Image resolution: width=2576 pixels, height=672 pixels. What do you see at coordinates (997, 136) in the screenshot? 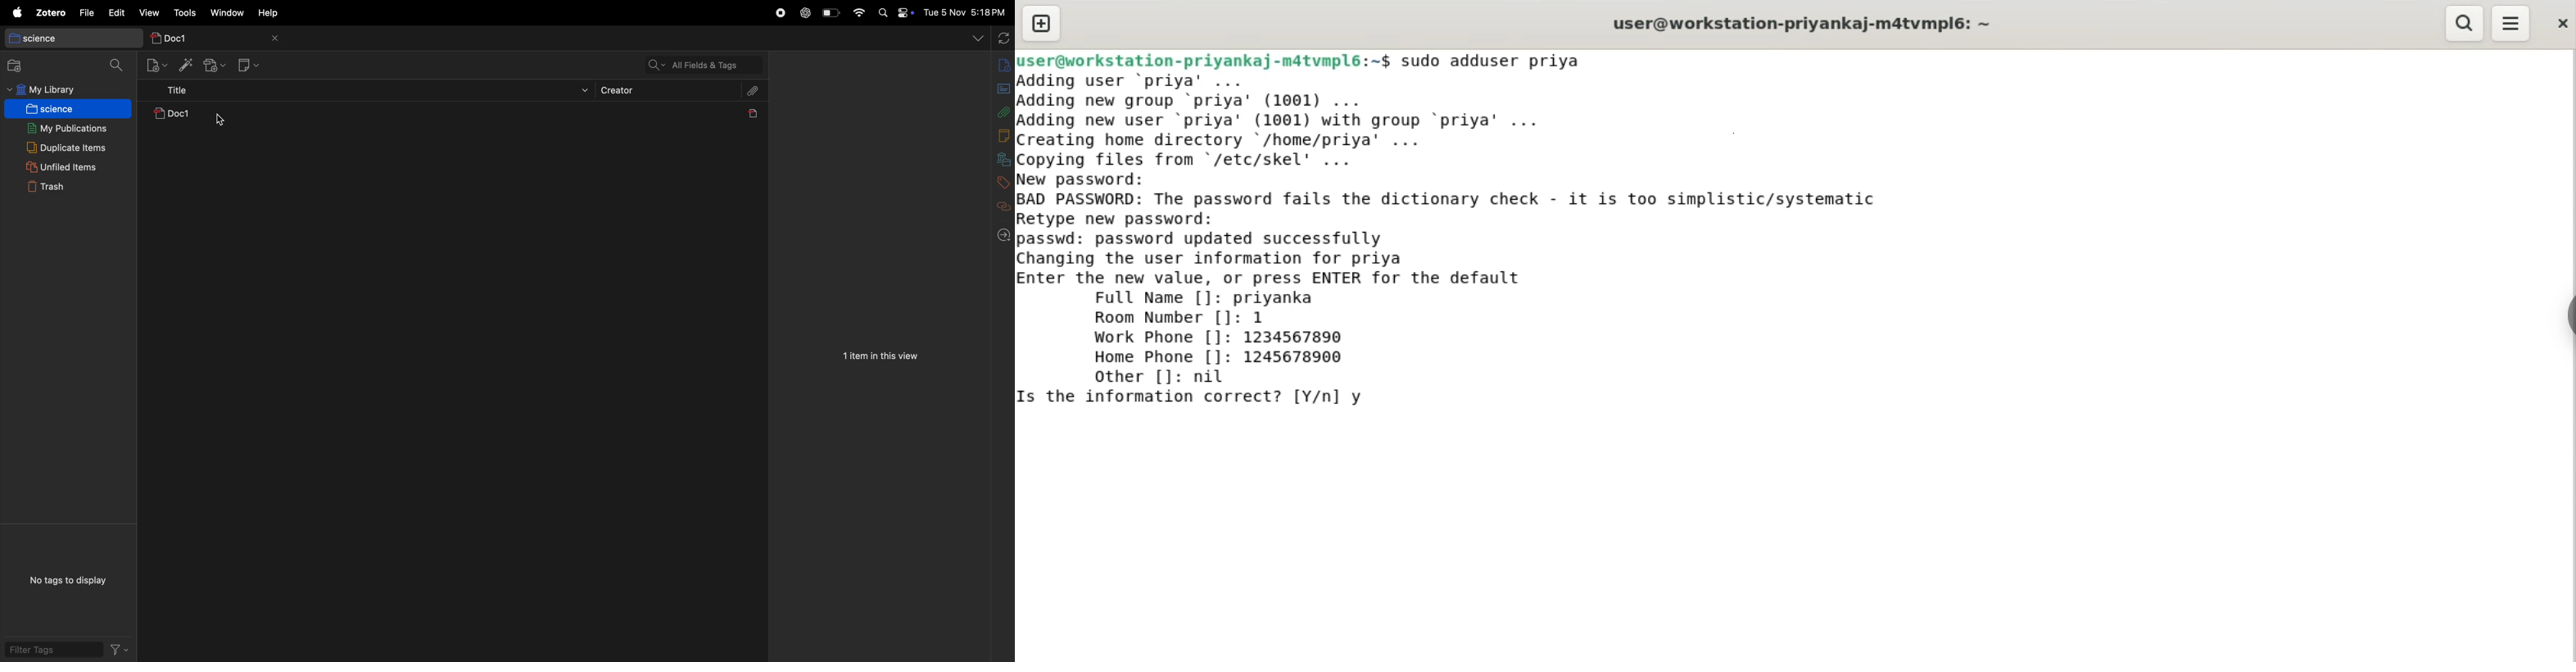
I see `calendar` at bounding box center [997, 136].